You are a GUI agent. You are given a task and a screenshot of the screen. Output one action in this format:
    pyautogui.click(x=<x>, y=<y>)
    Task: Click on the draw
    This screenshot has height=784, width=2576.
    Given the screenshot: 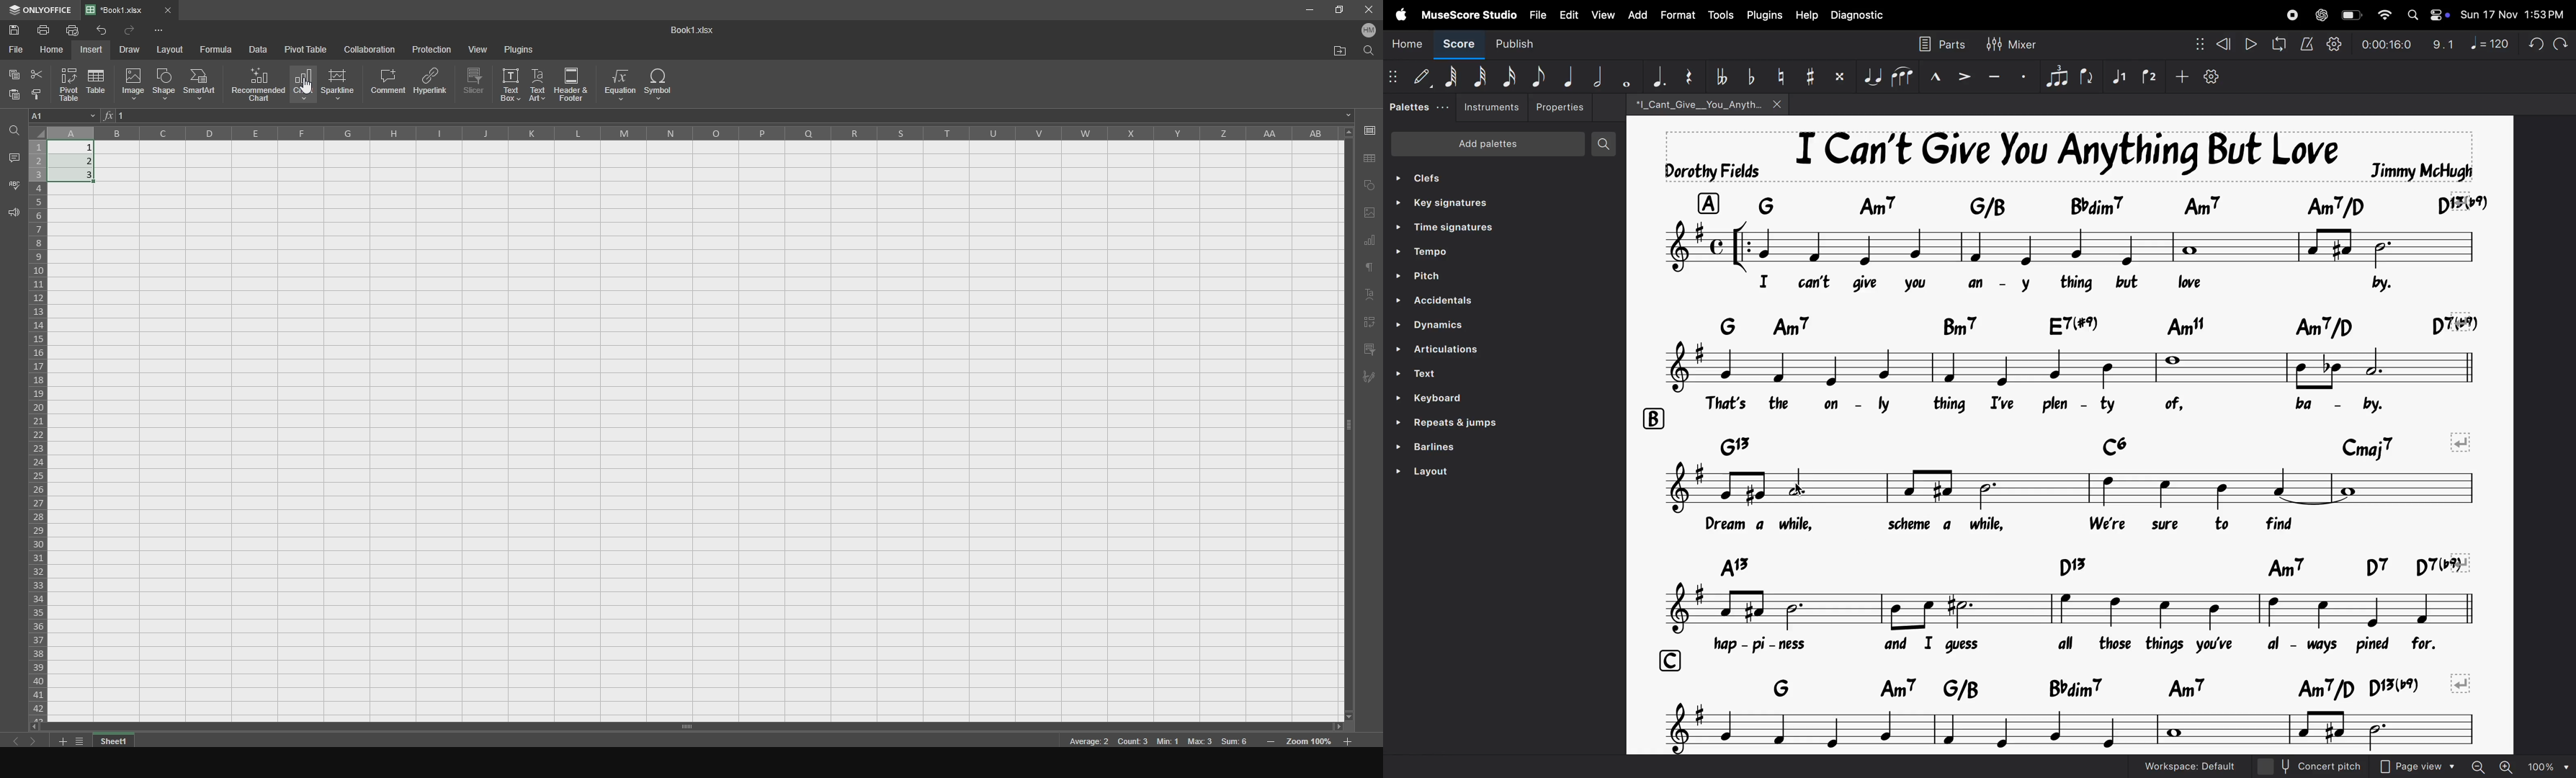 What is the action you would take?
    pyautogui.click(x=134, y=49)
    